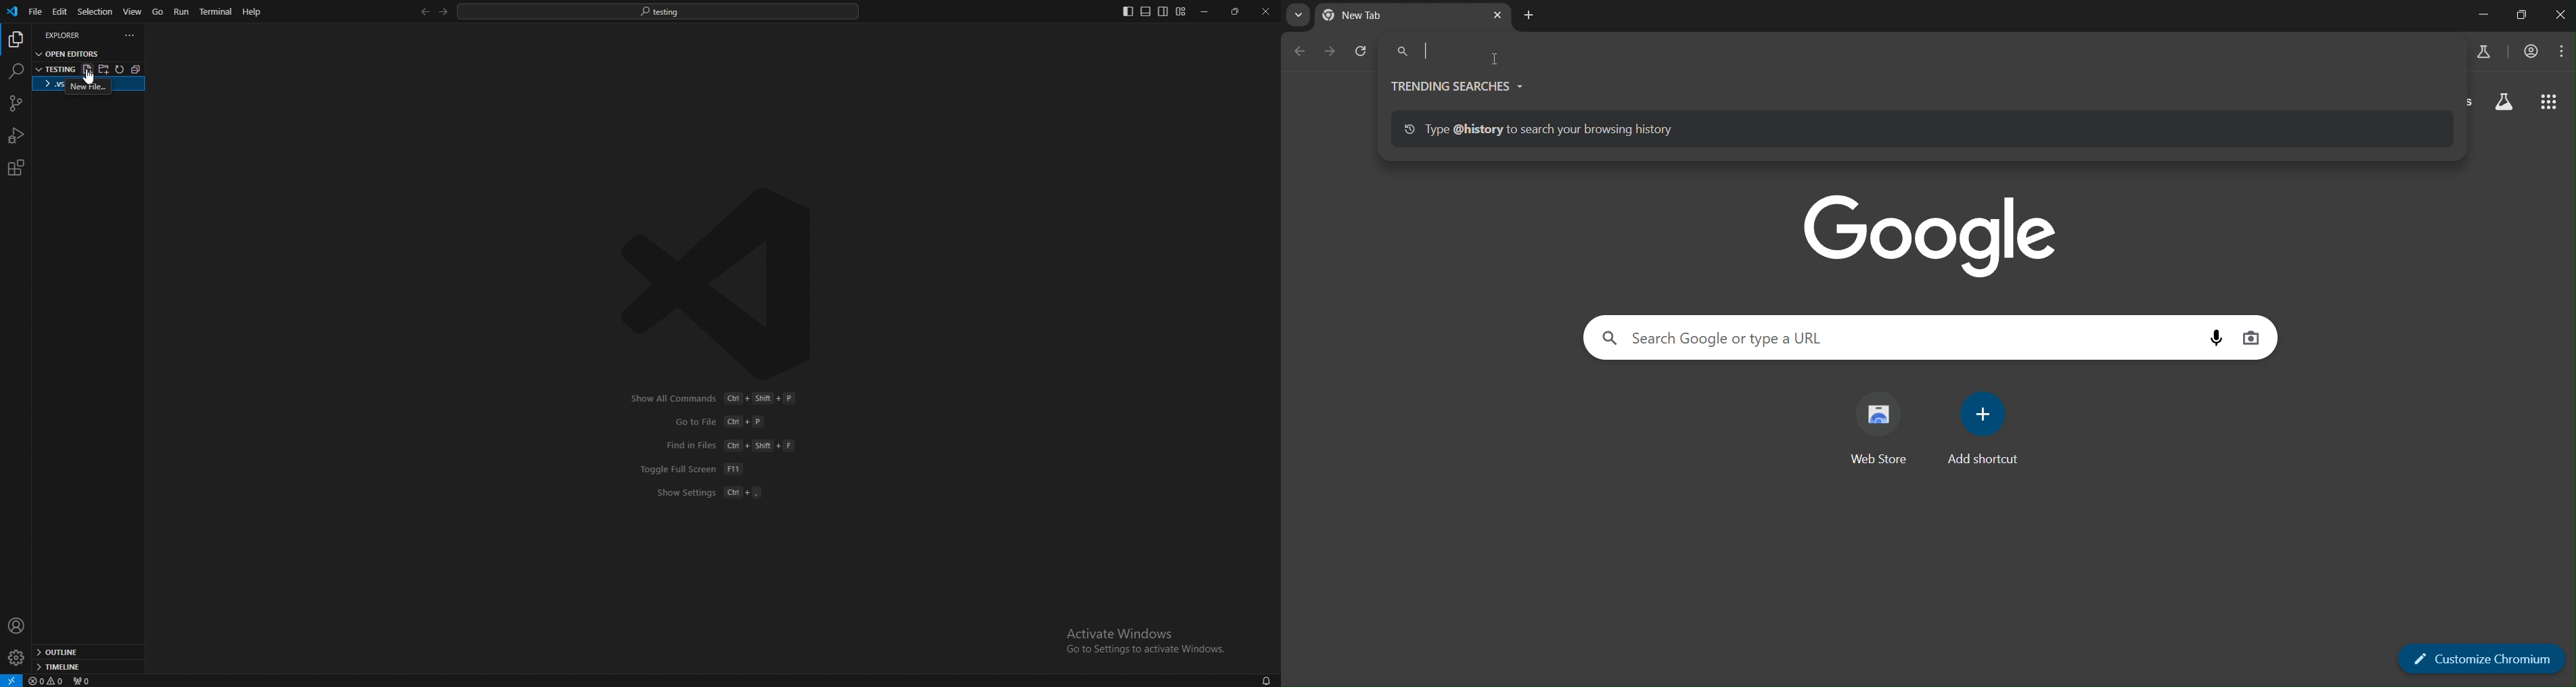 The width and height of the screenshot is (2576, 700). Describe the element at coordinates (2532, 53) in the screenshot. I see `account` at that location.